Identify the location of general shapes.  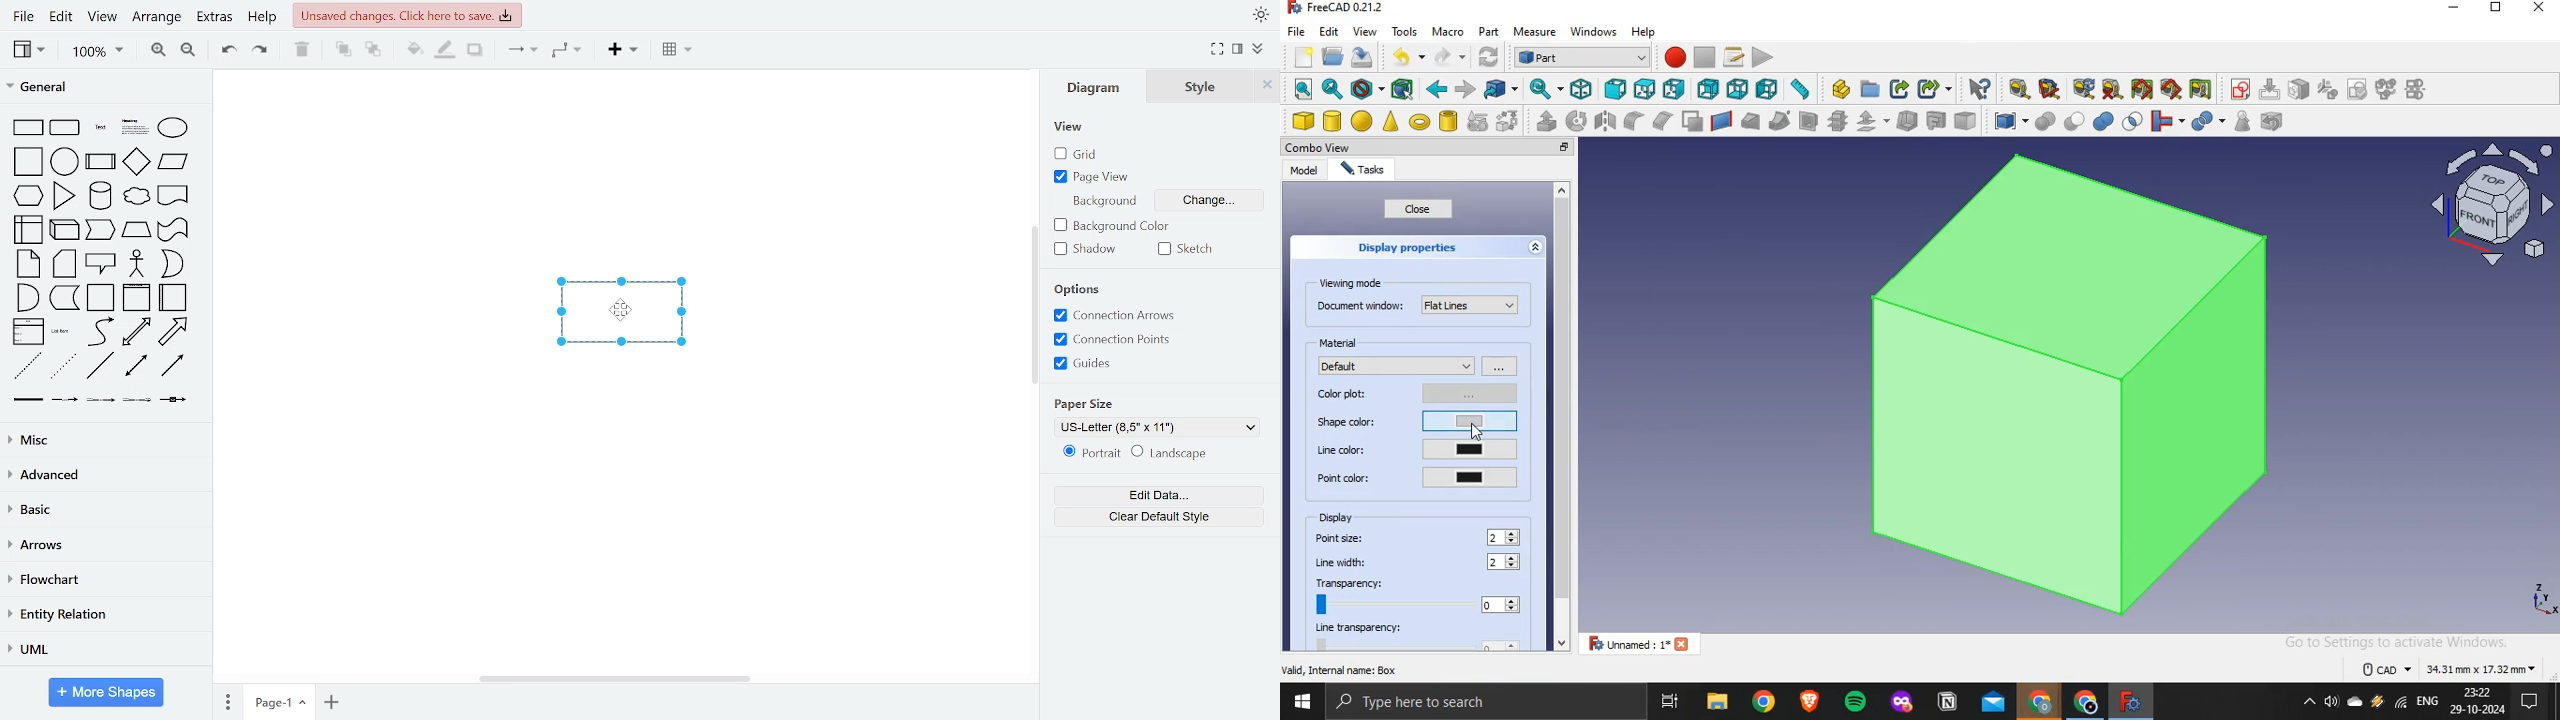
(172, 126).